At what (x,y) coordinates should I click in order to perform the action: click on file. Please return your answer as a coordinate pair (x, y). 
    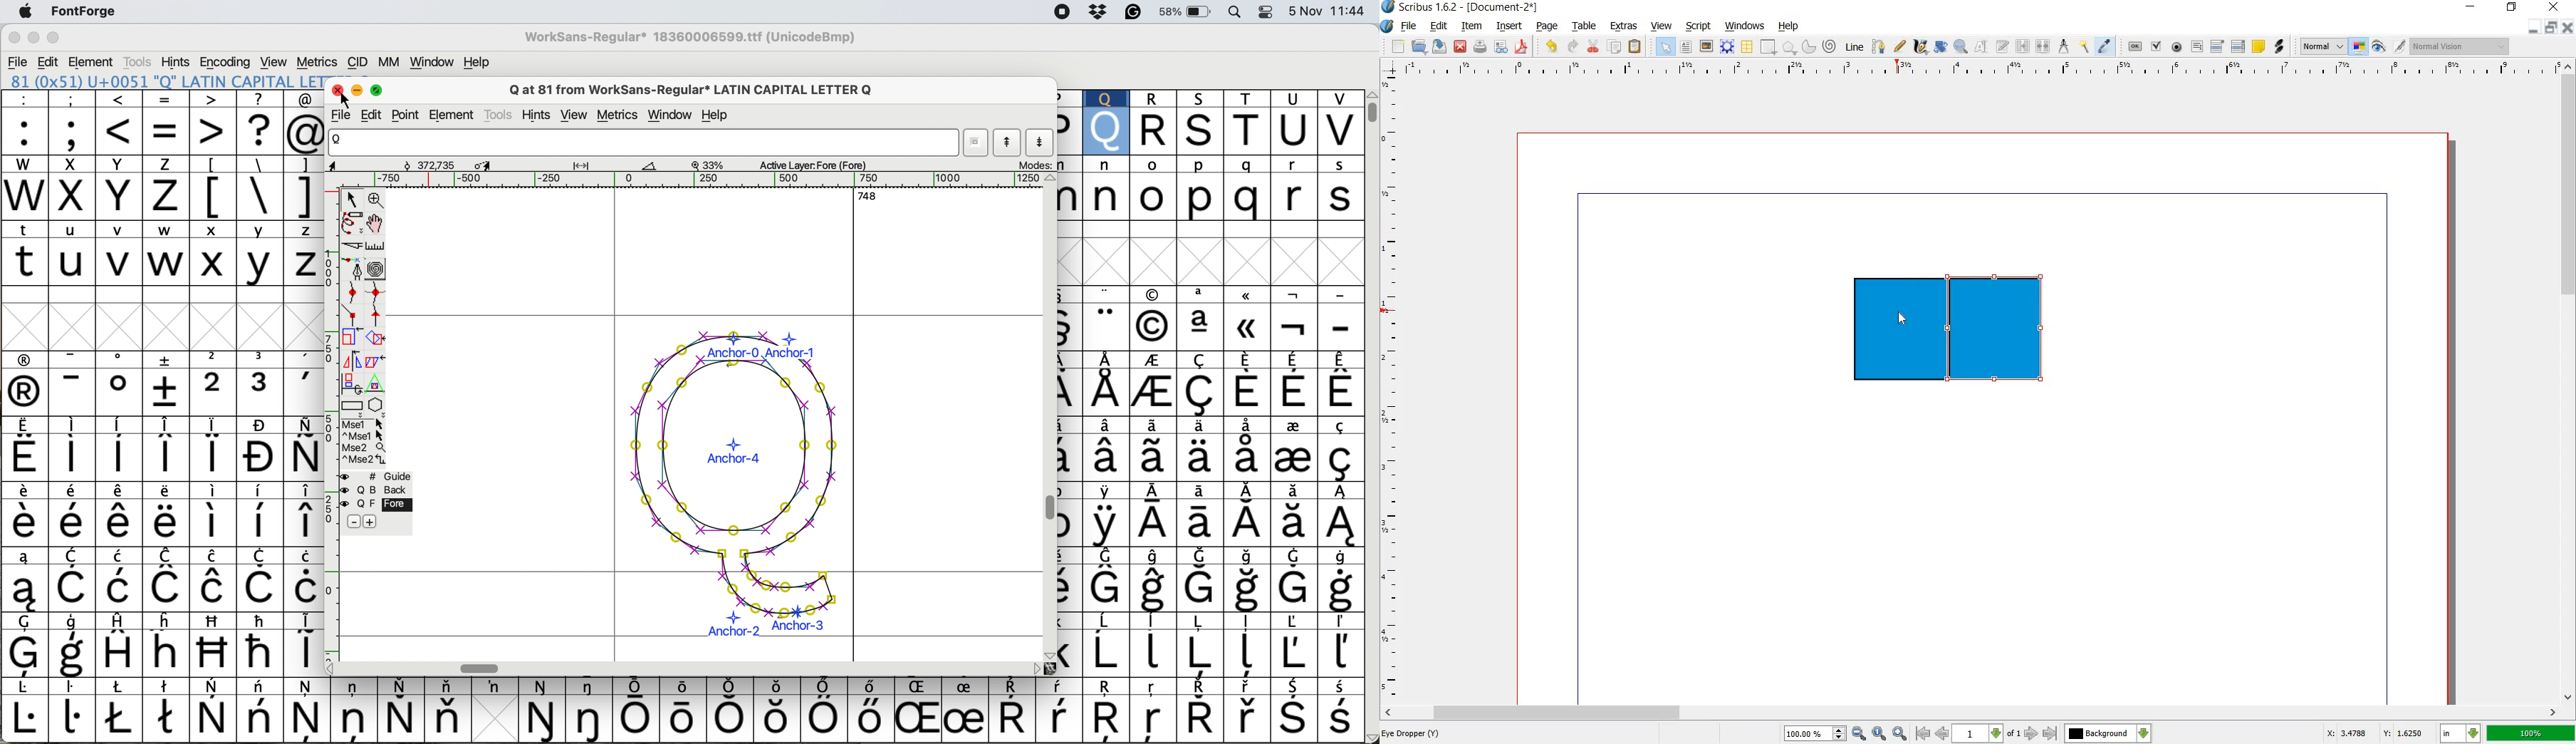
    Looking at the image, I should click on (343, 116).